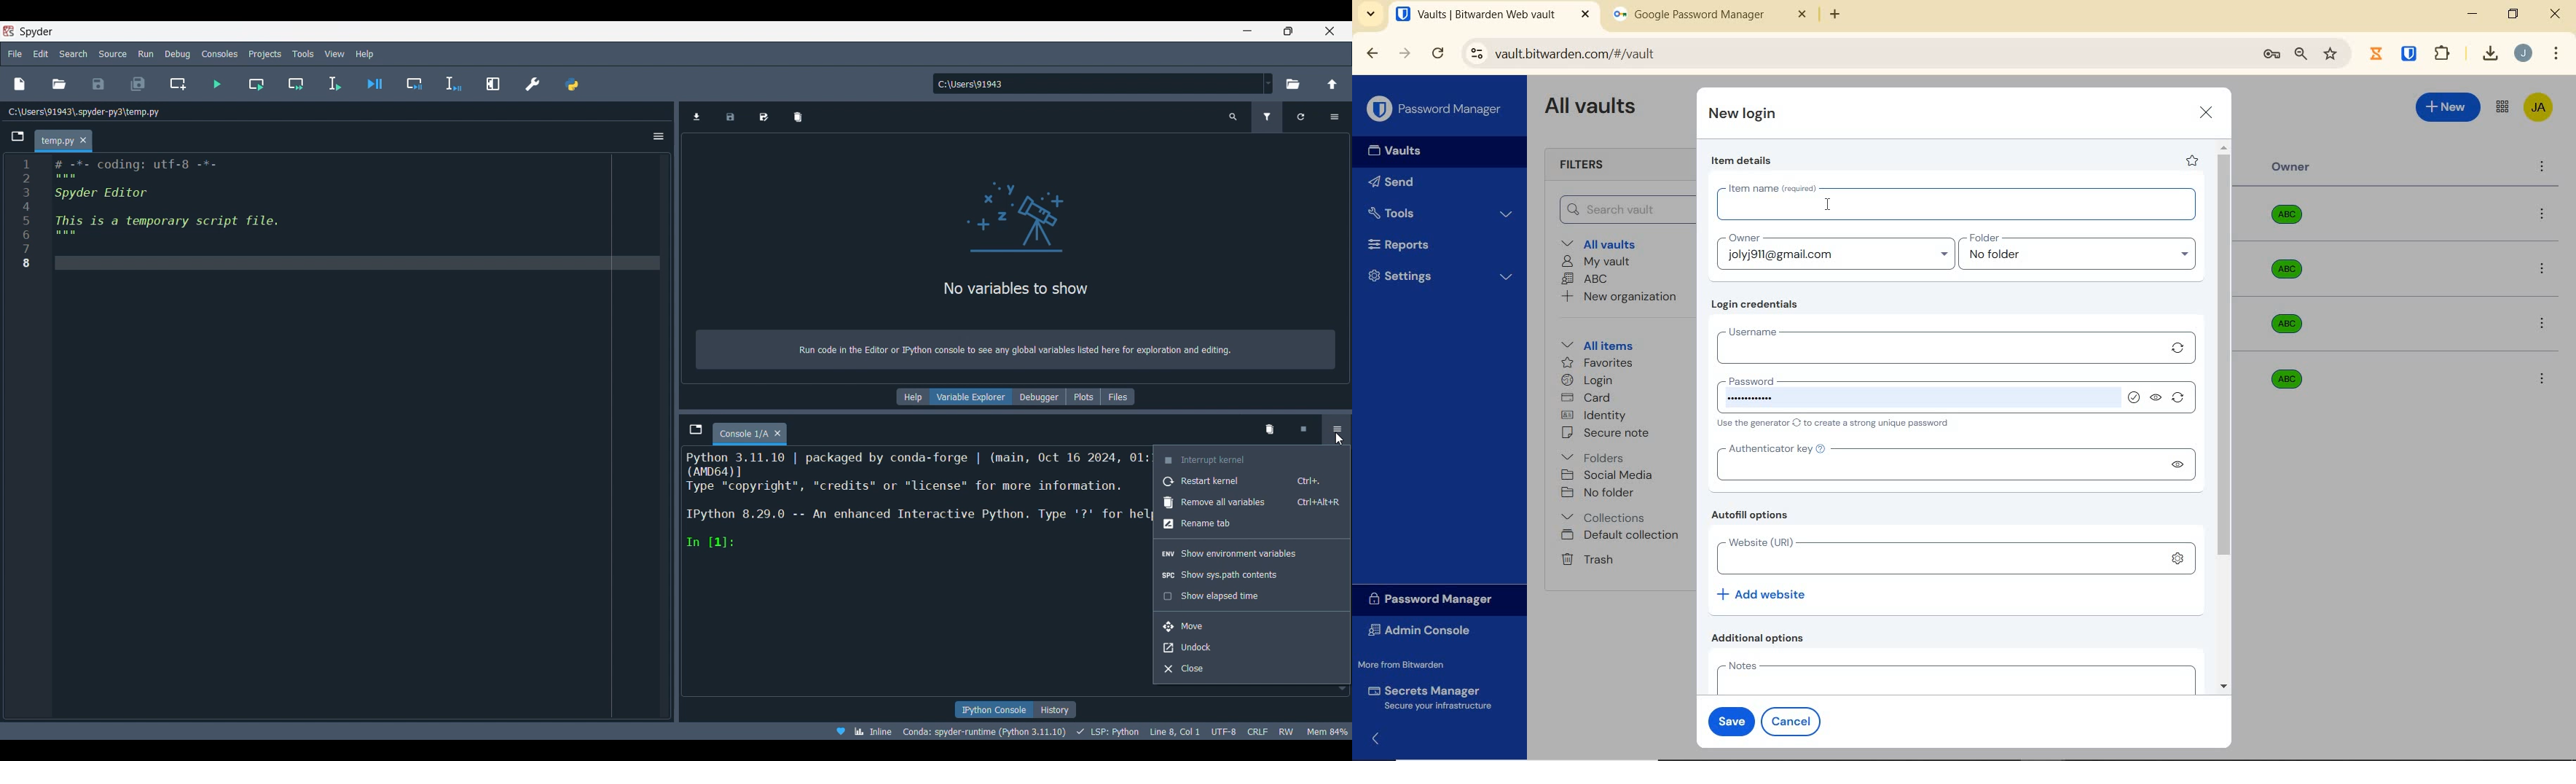  What do you see at coordinates (113, 54) in the screenshot?
I see `Source menu` at bounding box center [113, 54].